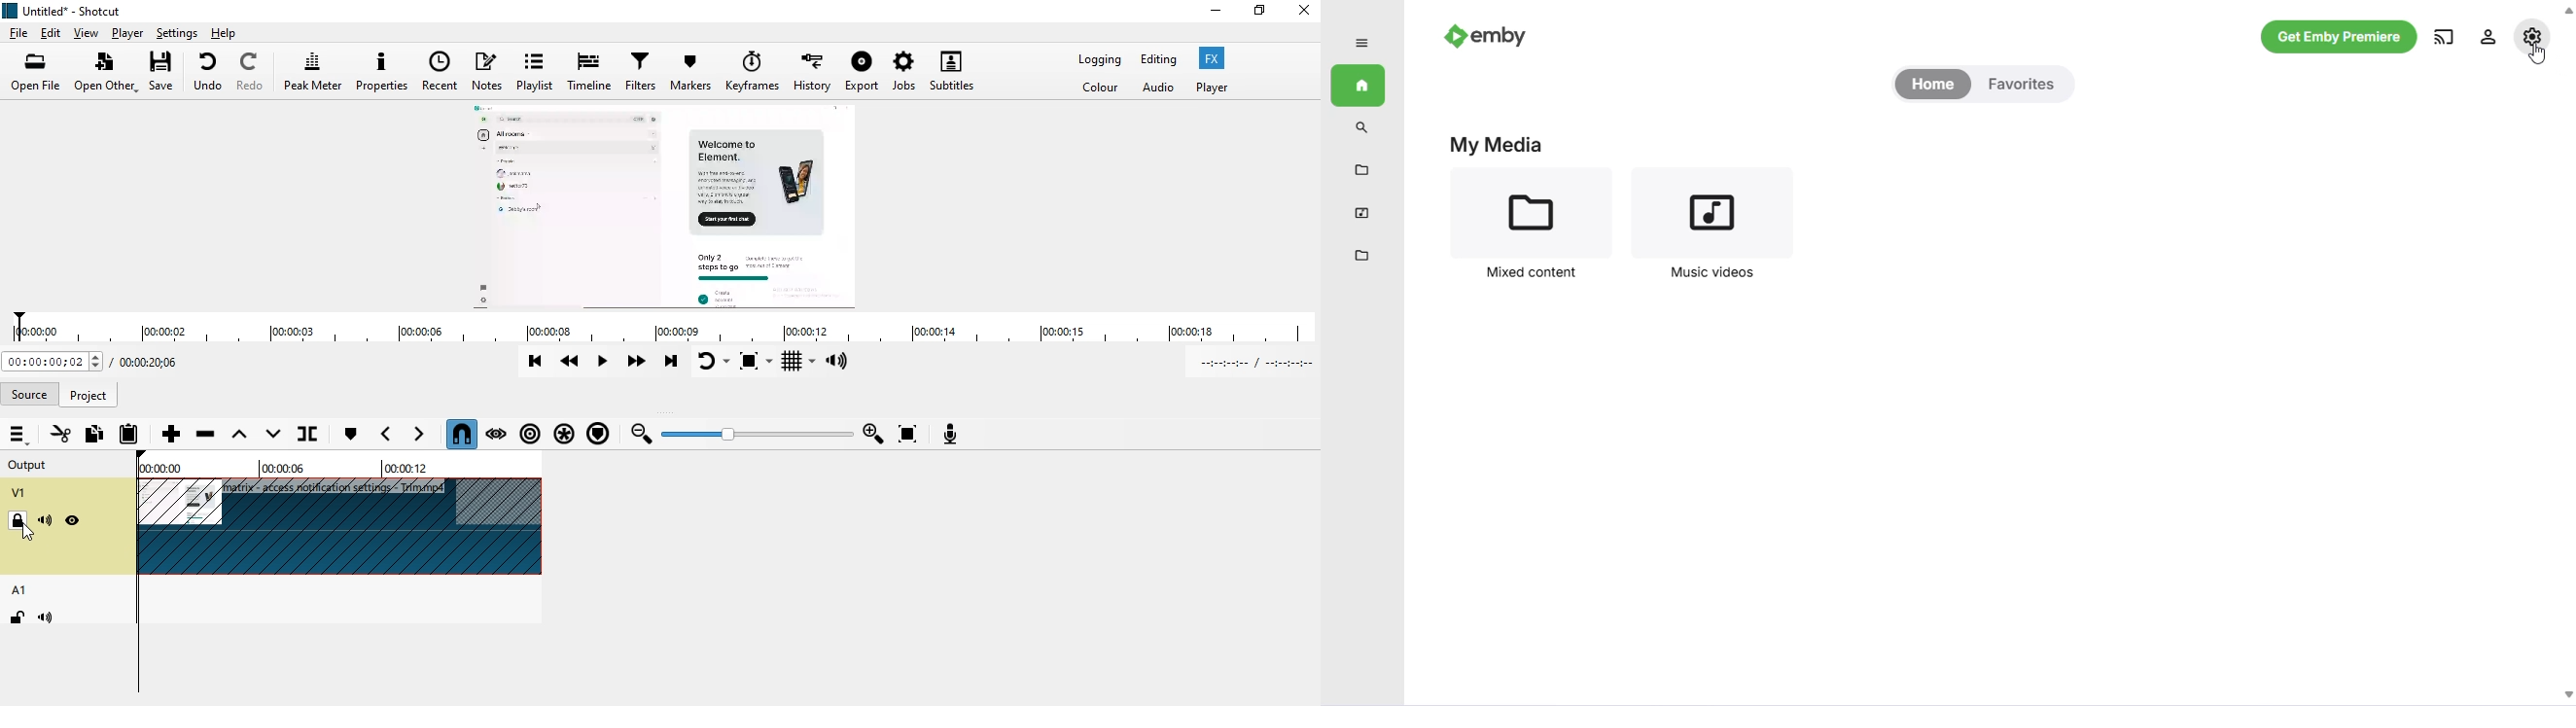  Describe the element at coordinates (209, 72) in the screenshot. I see `undo` at that location.